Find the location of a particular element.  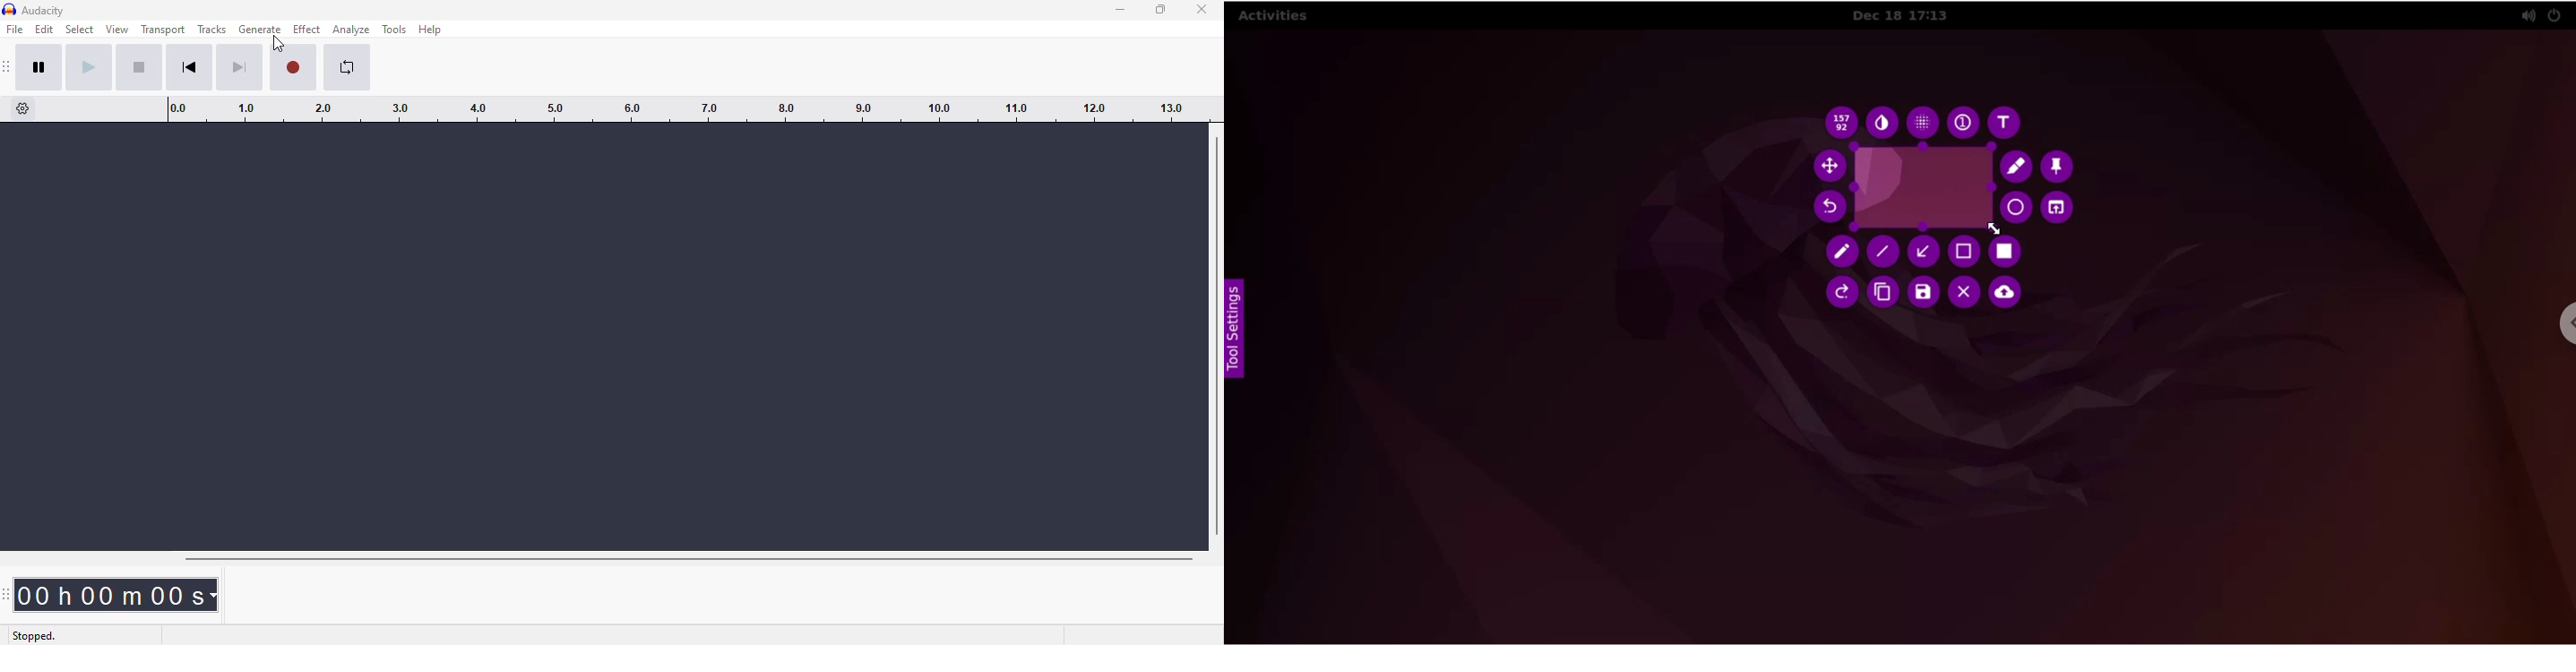

stop is located at coordinates (139, 67).